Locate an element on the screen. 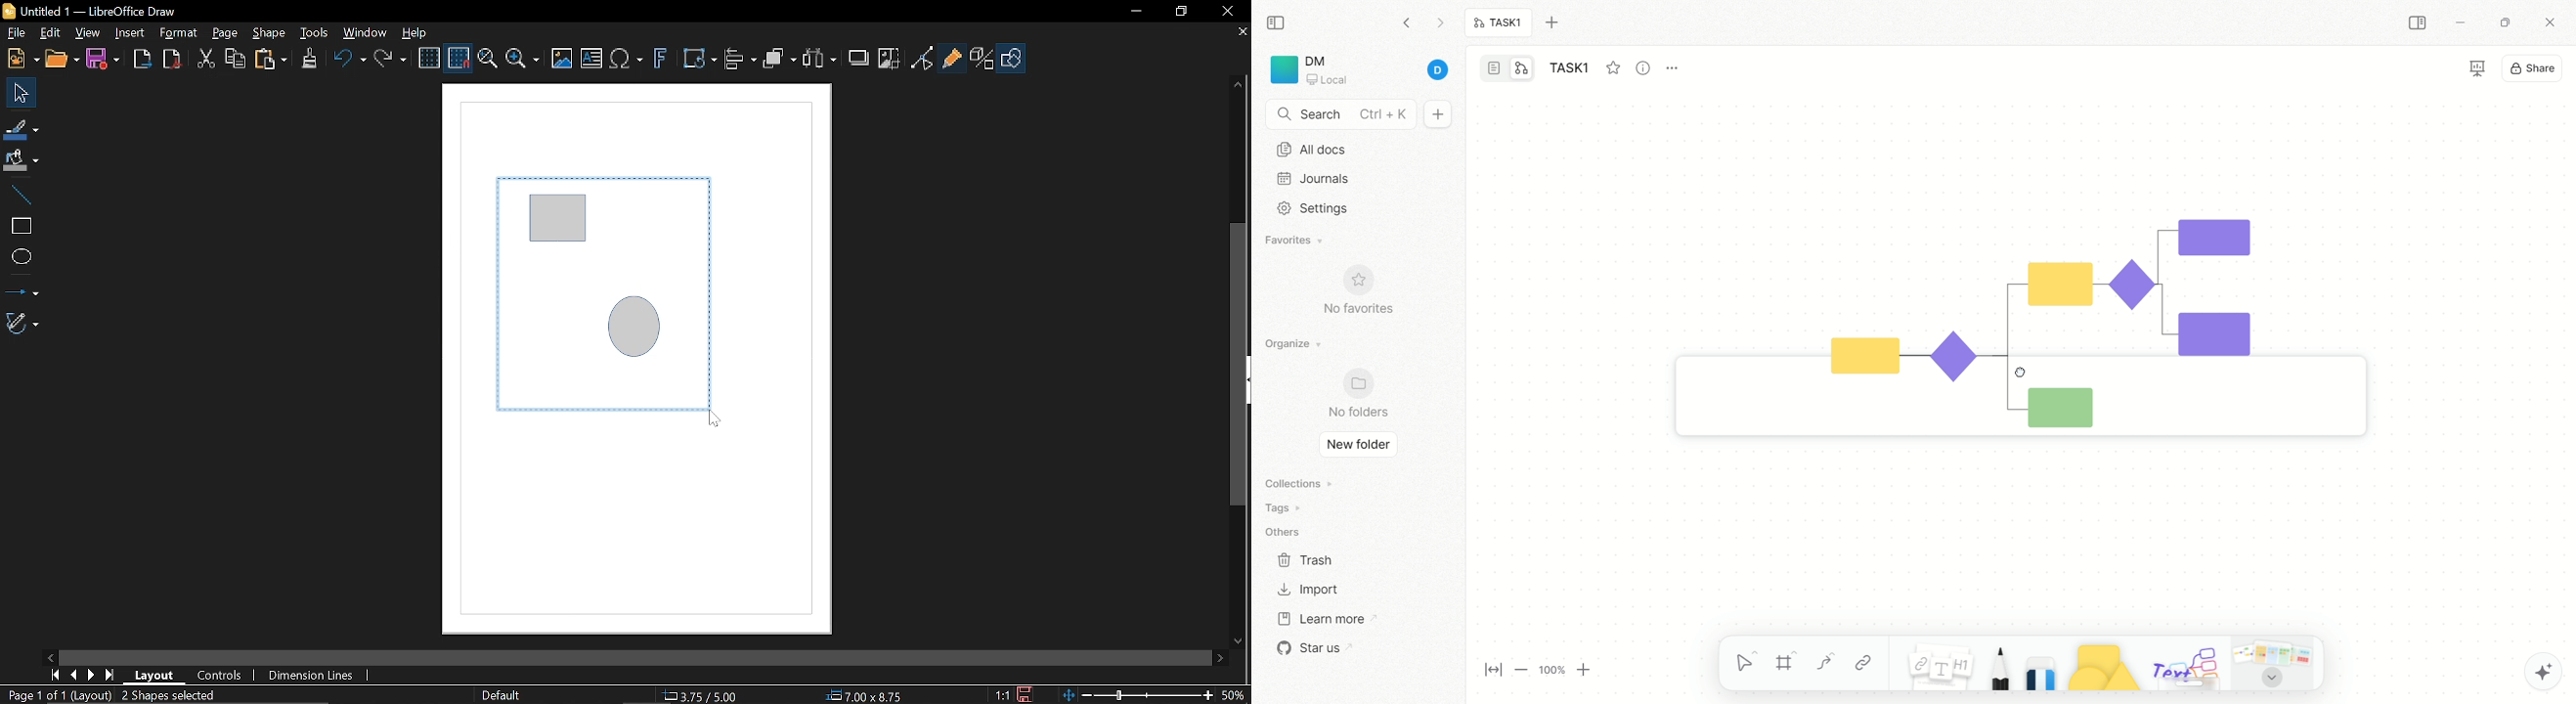  Align is located at coordinates (740, 61).